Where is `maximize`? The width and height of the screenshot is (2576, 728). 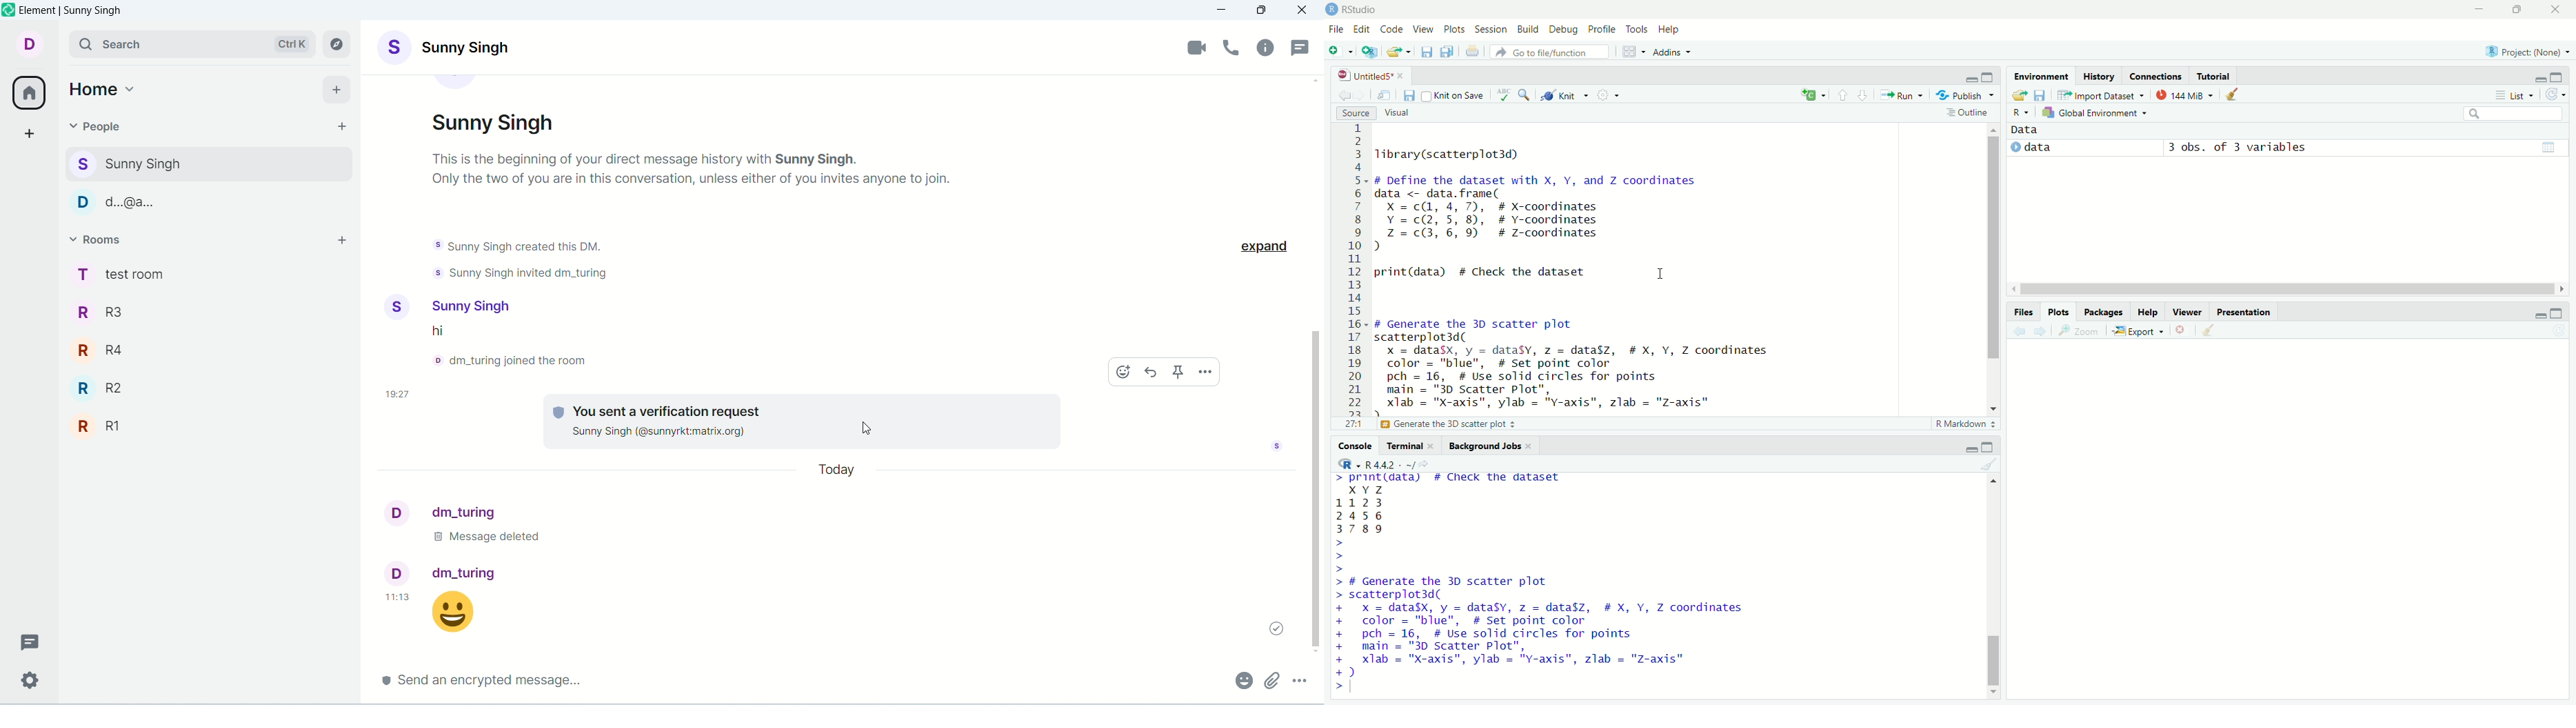 maximize is located at coordinates (1991, 445).